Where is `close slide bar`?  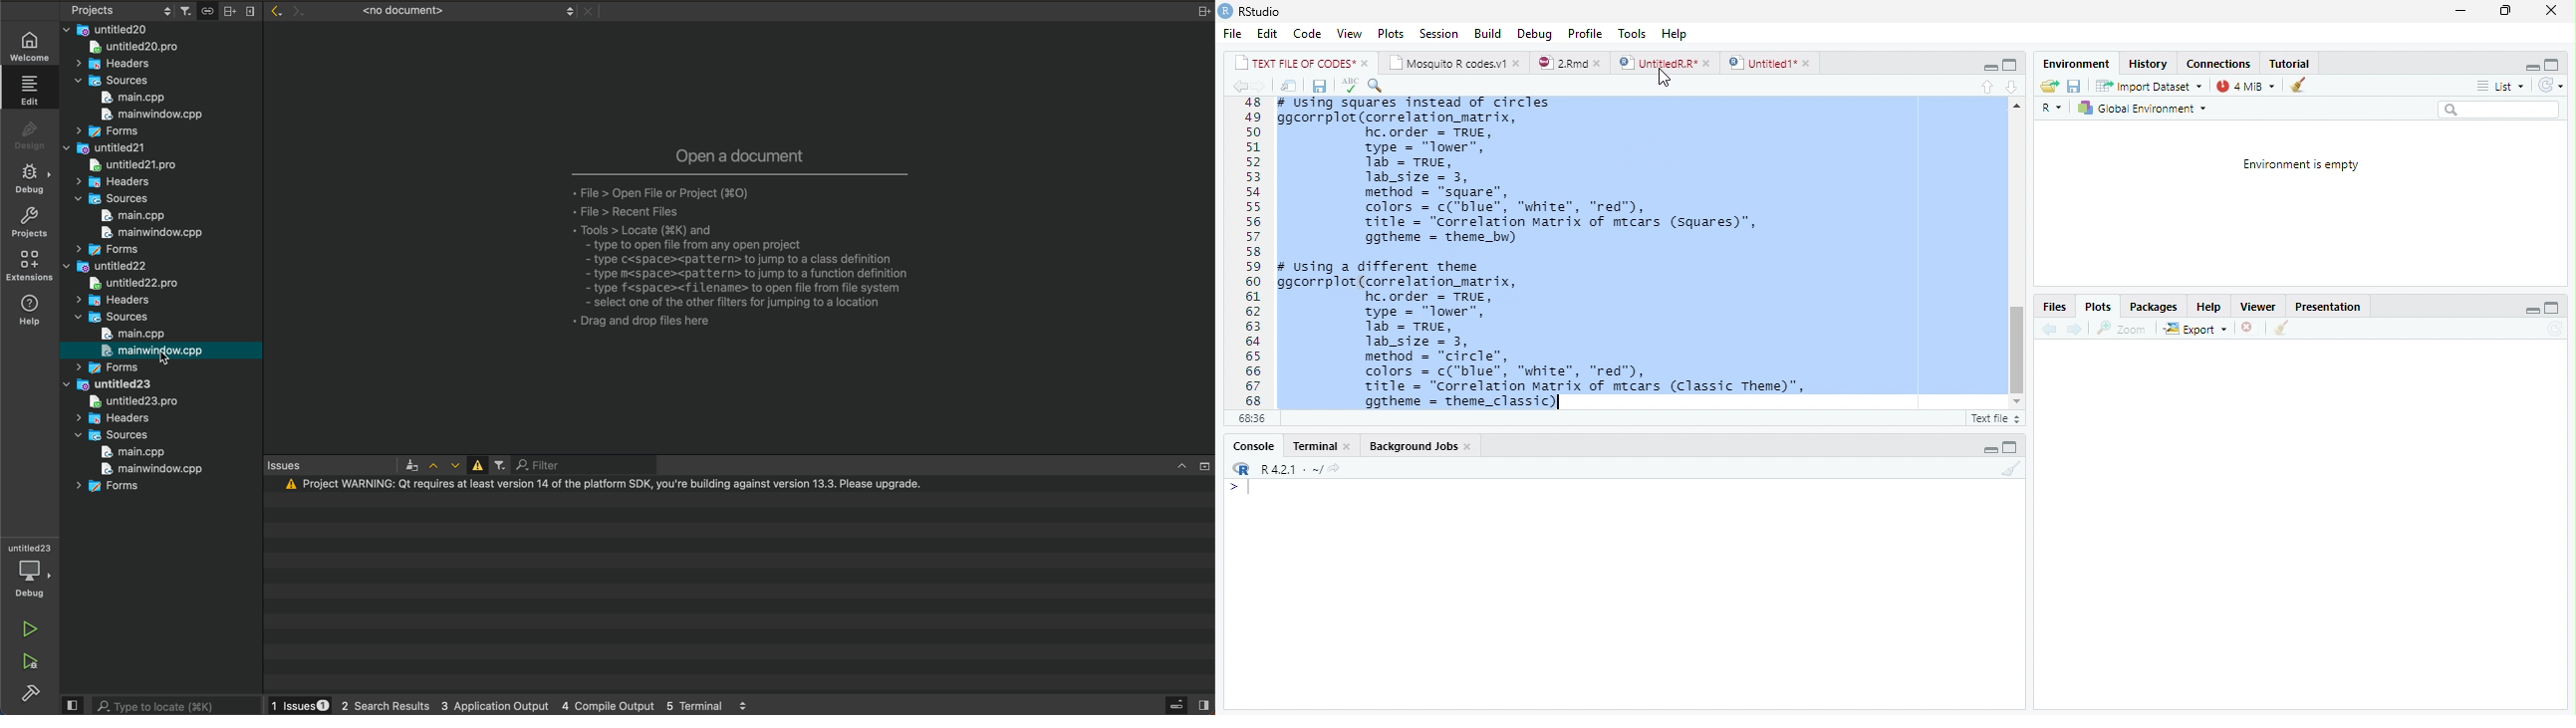 close slide bar is located at coordinates (73, 706).